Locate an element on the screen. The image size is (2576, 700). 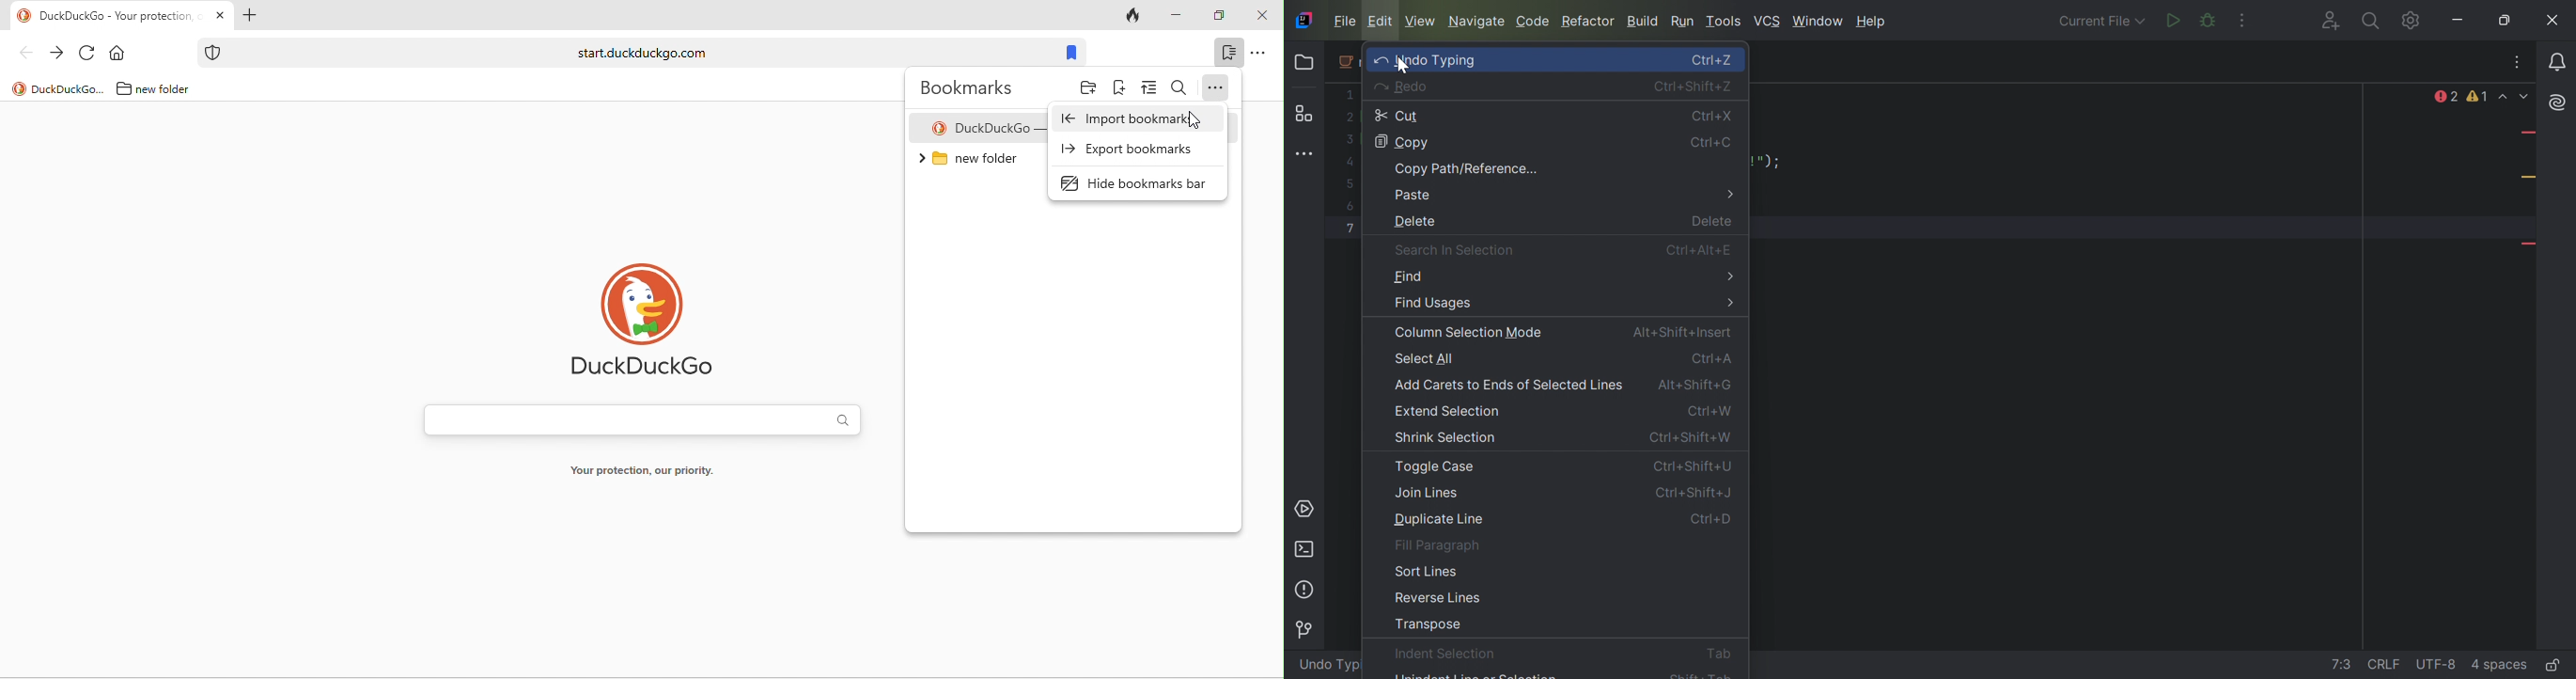
file encoding: UTF-8 is located at coordinates (2435, 663).